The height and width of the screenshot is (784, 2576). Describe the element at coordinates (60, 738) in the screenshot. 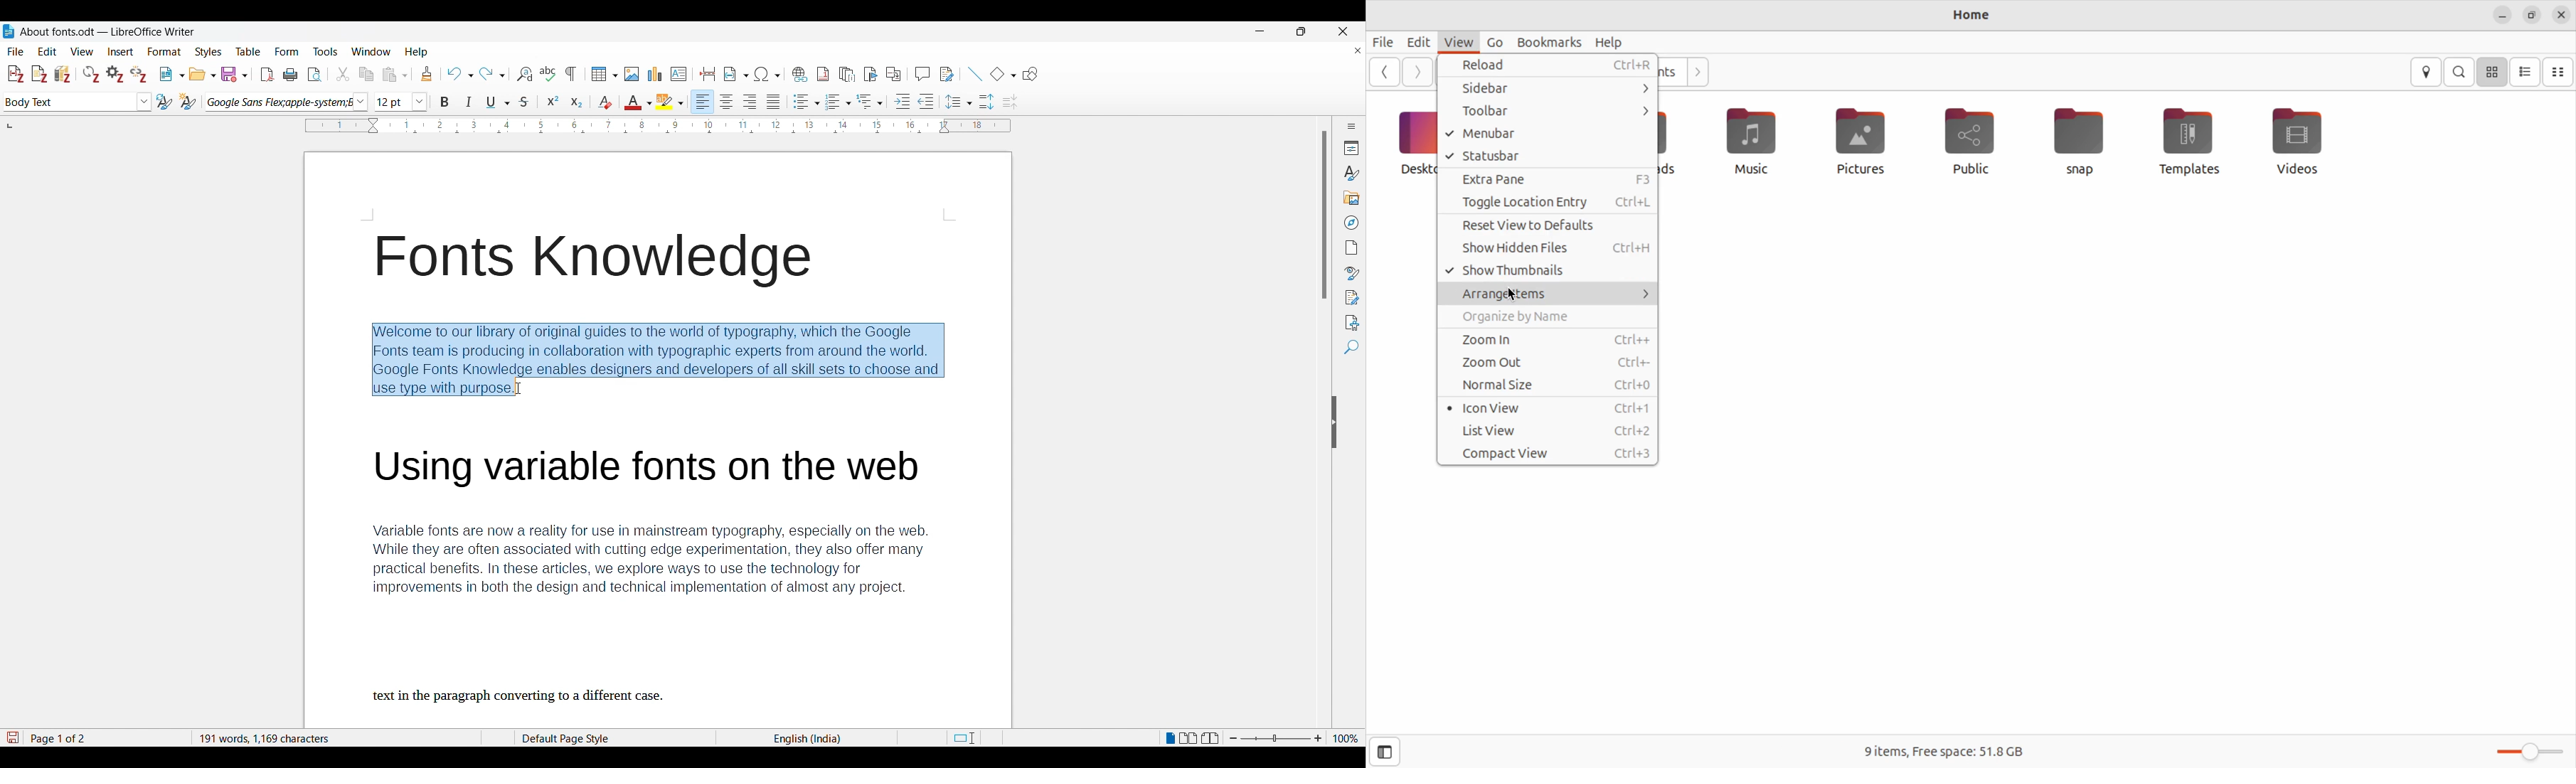

I see `Current page out of total pages` at that location.